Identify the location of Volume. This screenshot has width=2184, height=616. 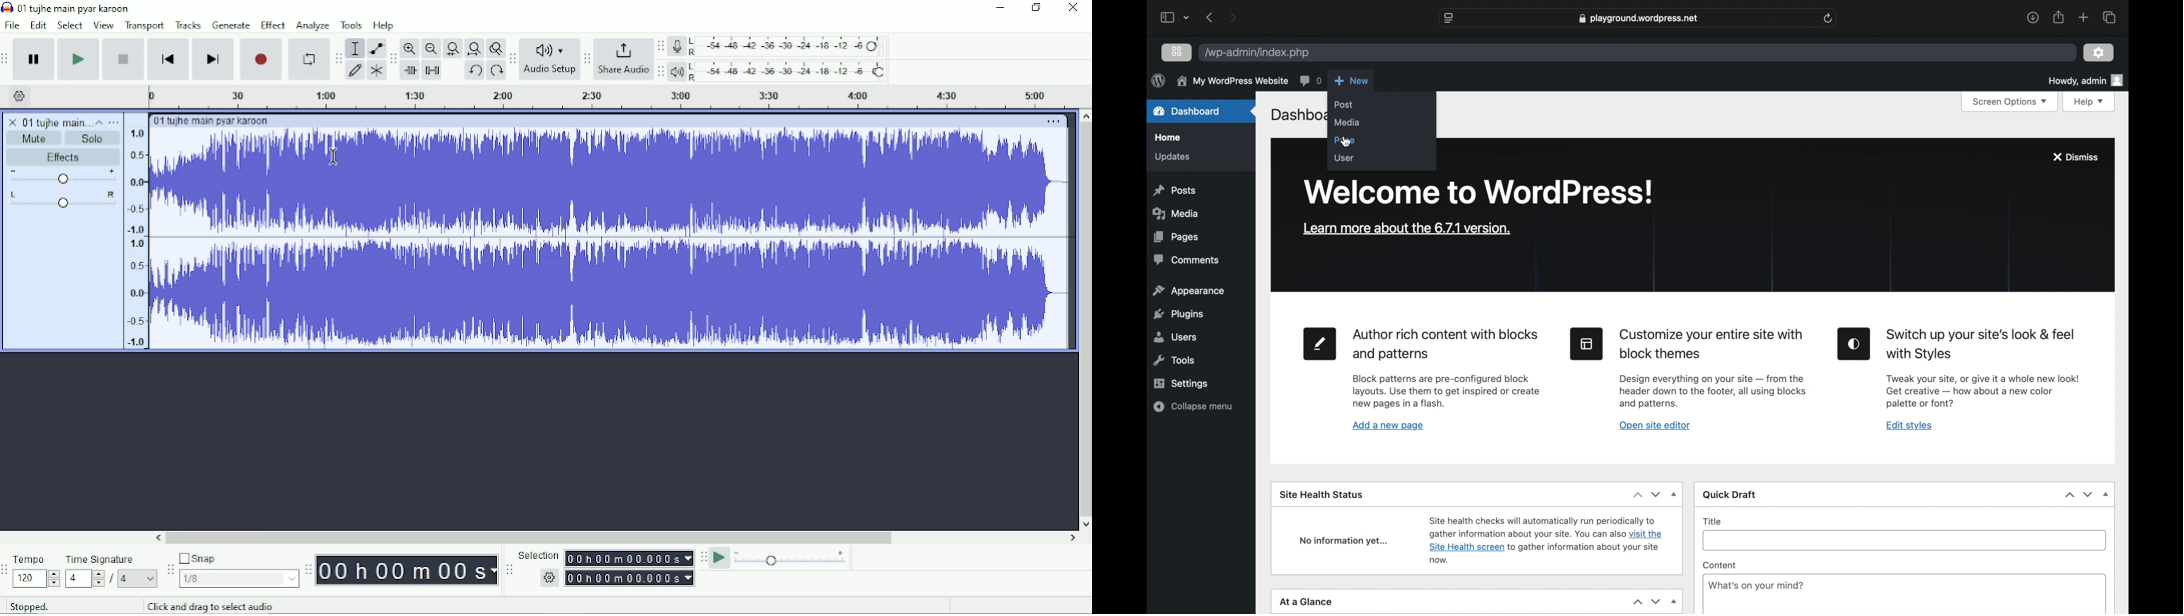
(62, 177).